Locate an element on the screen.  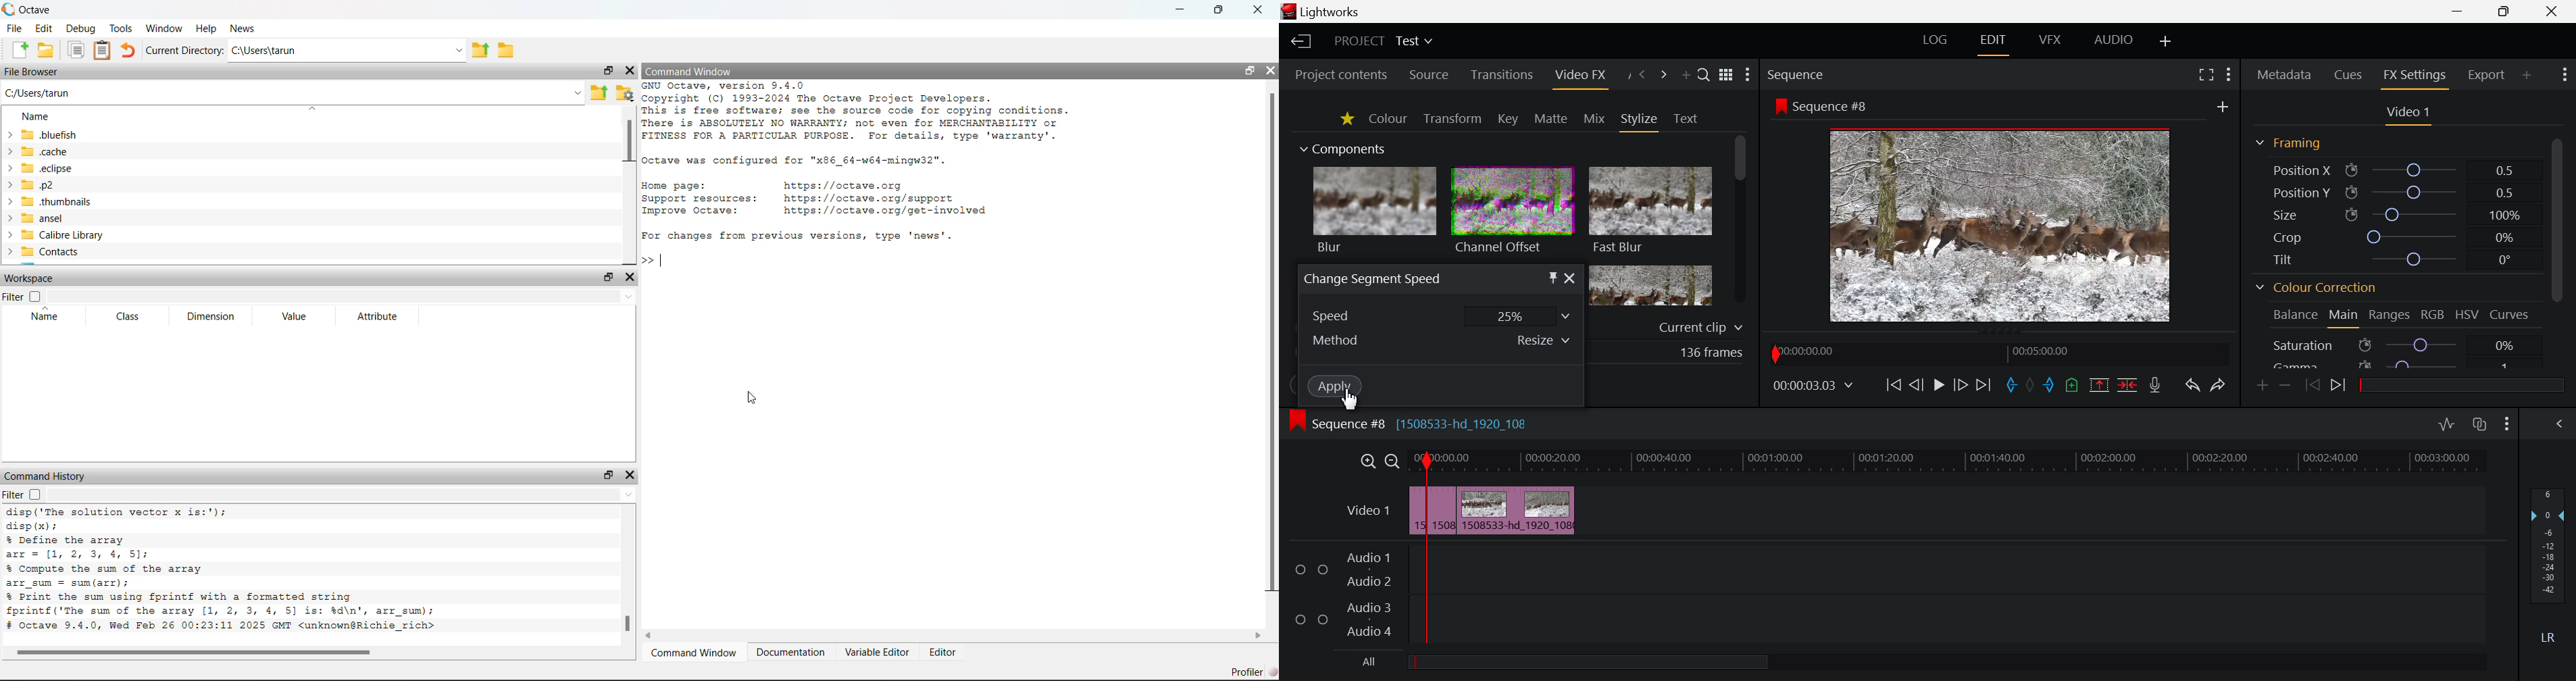
Variable Editor is located at coordinates (878, 653).